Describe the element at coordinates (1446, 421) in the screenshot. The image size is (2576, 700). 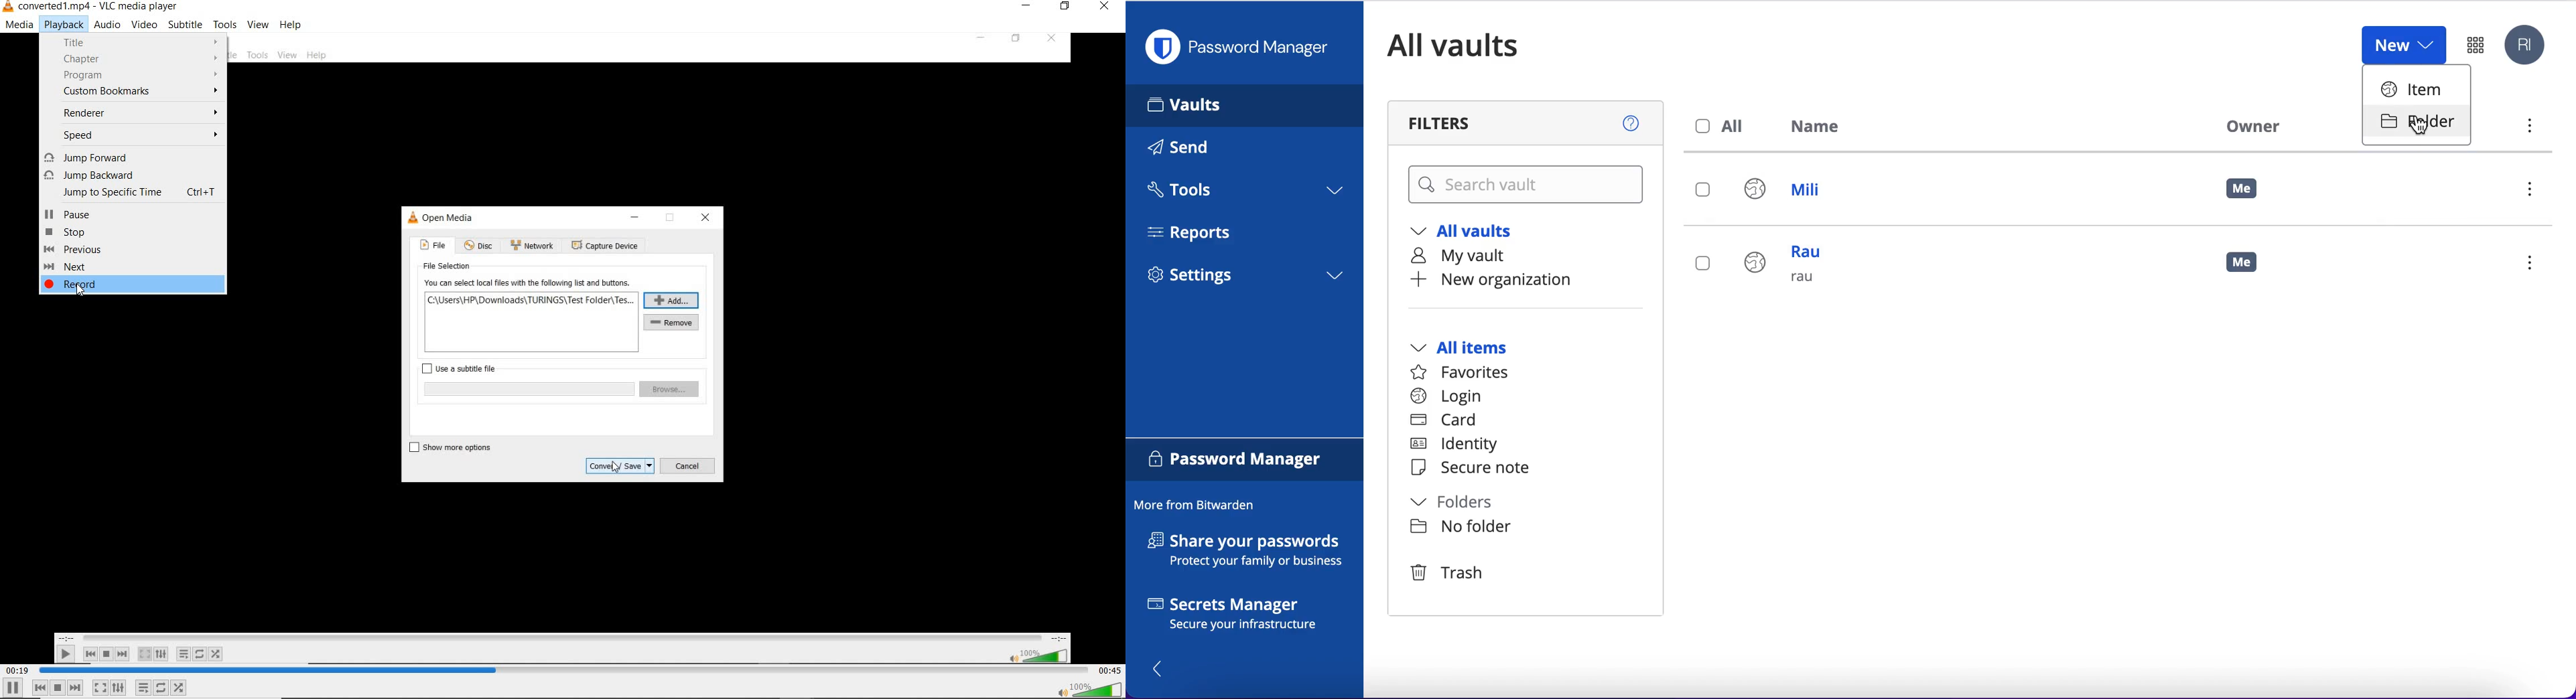
I see `card` at that location.